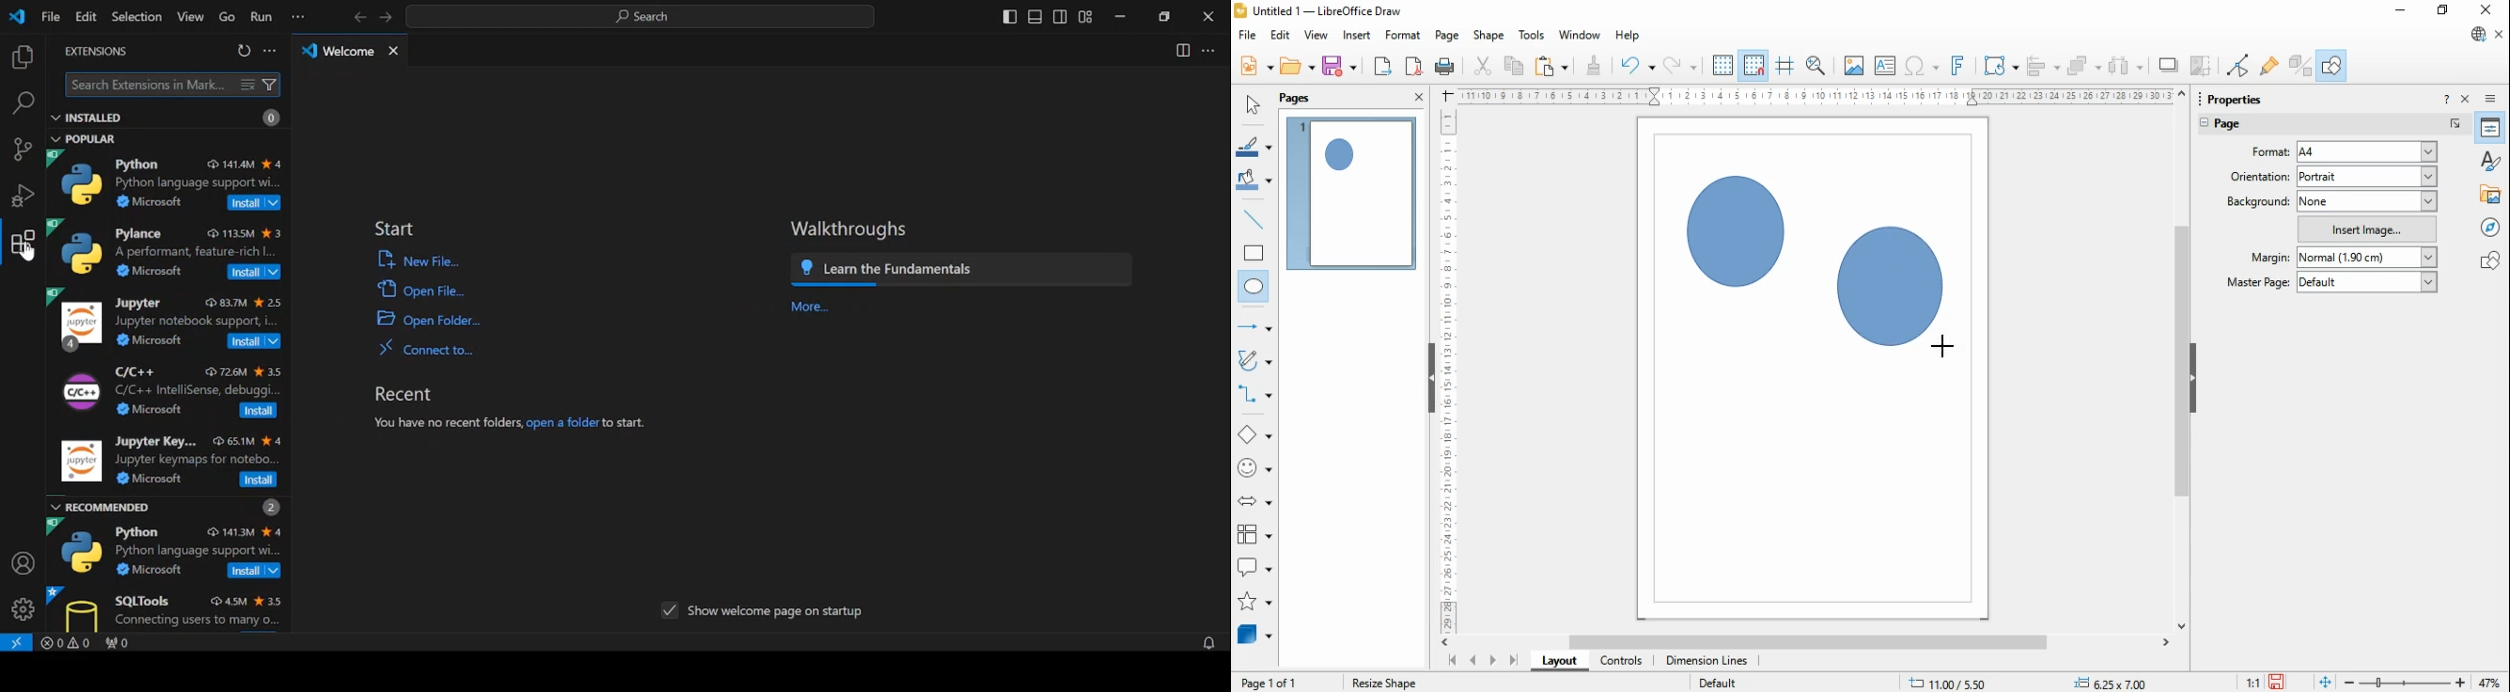 The image size is (2520, 700). I want to click on portrait, so click(2367, 176).